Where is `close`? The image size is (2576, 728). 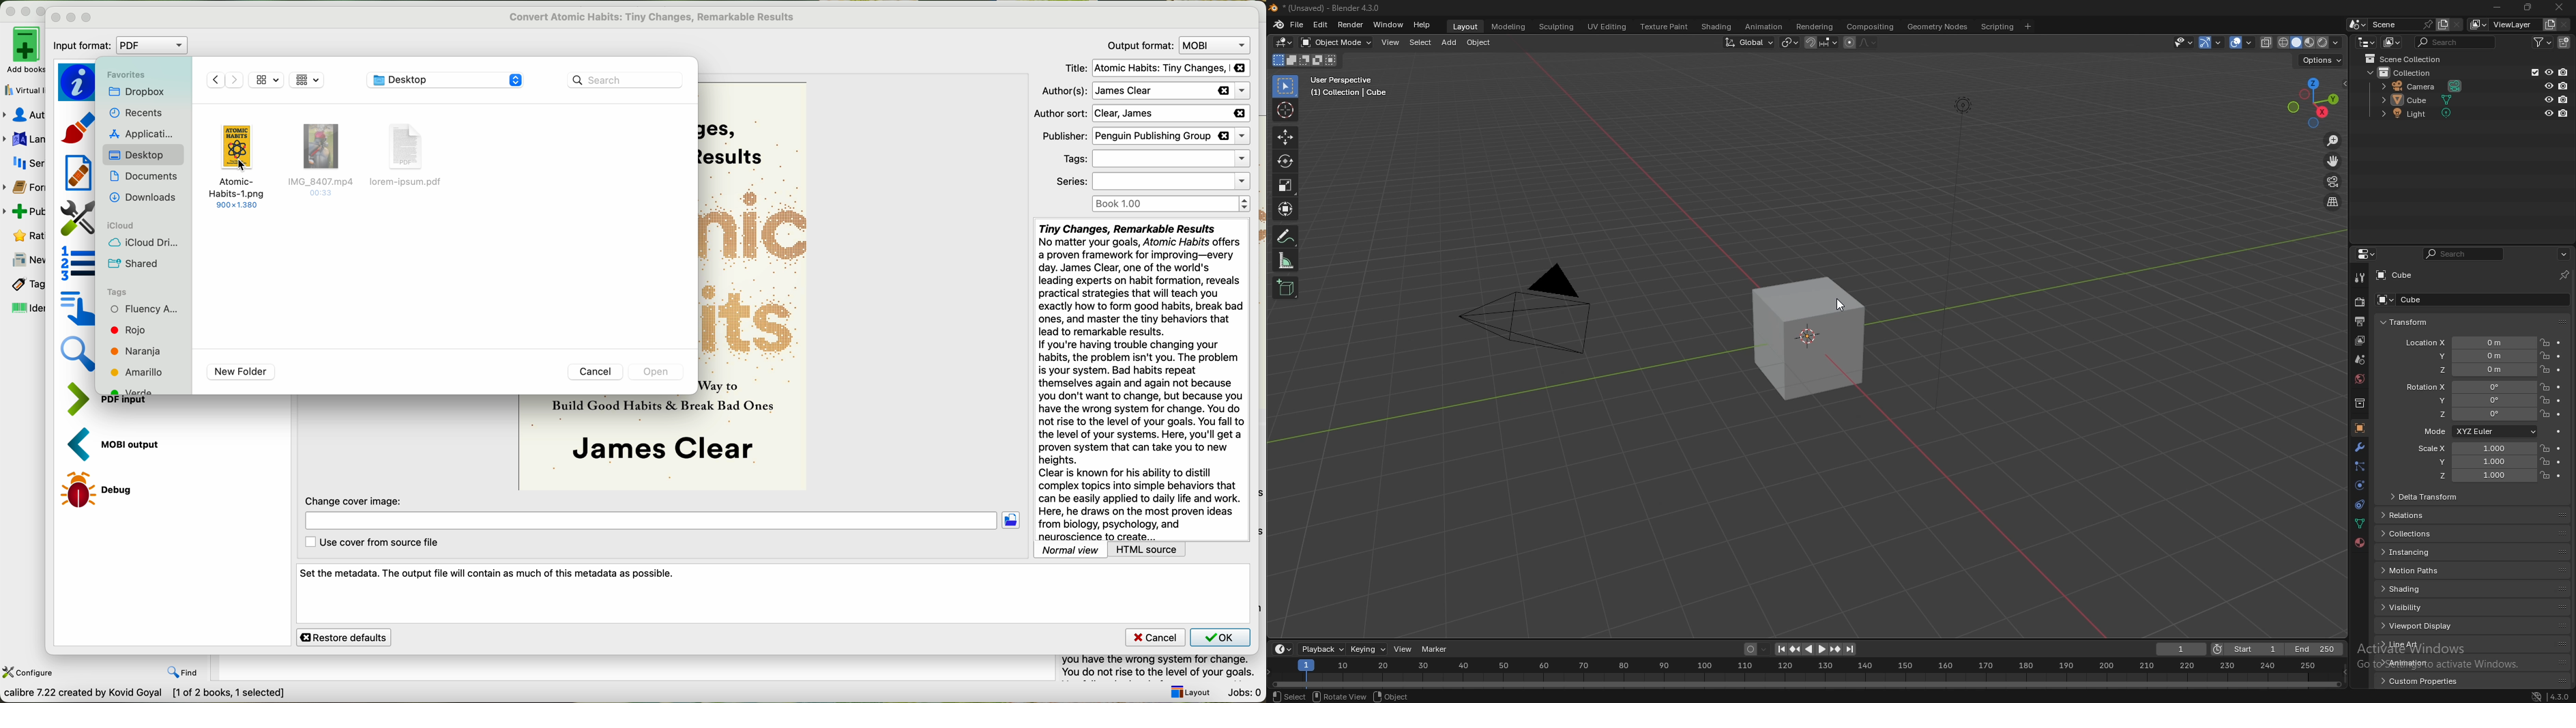
close is located at coordinates (56, 18).